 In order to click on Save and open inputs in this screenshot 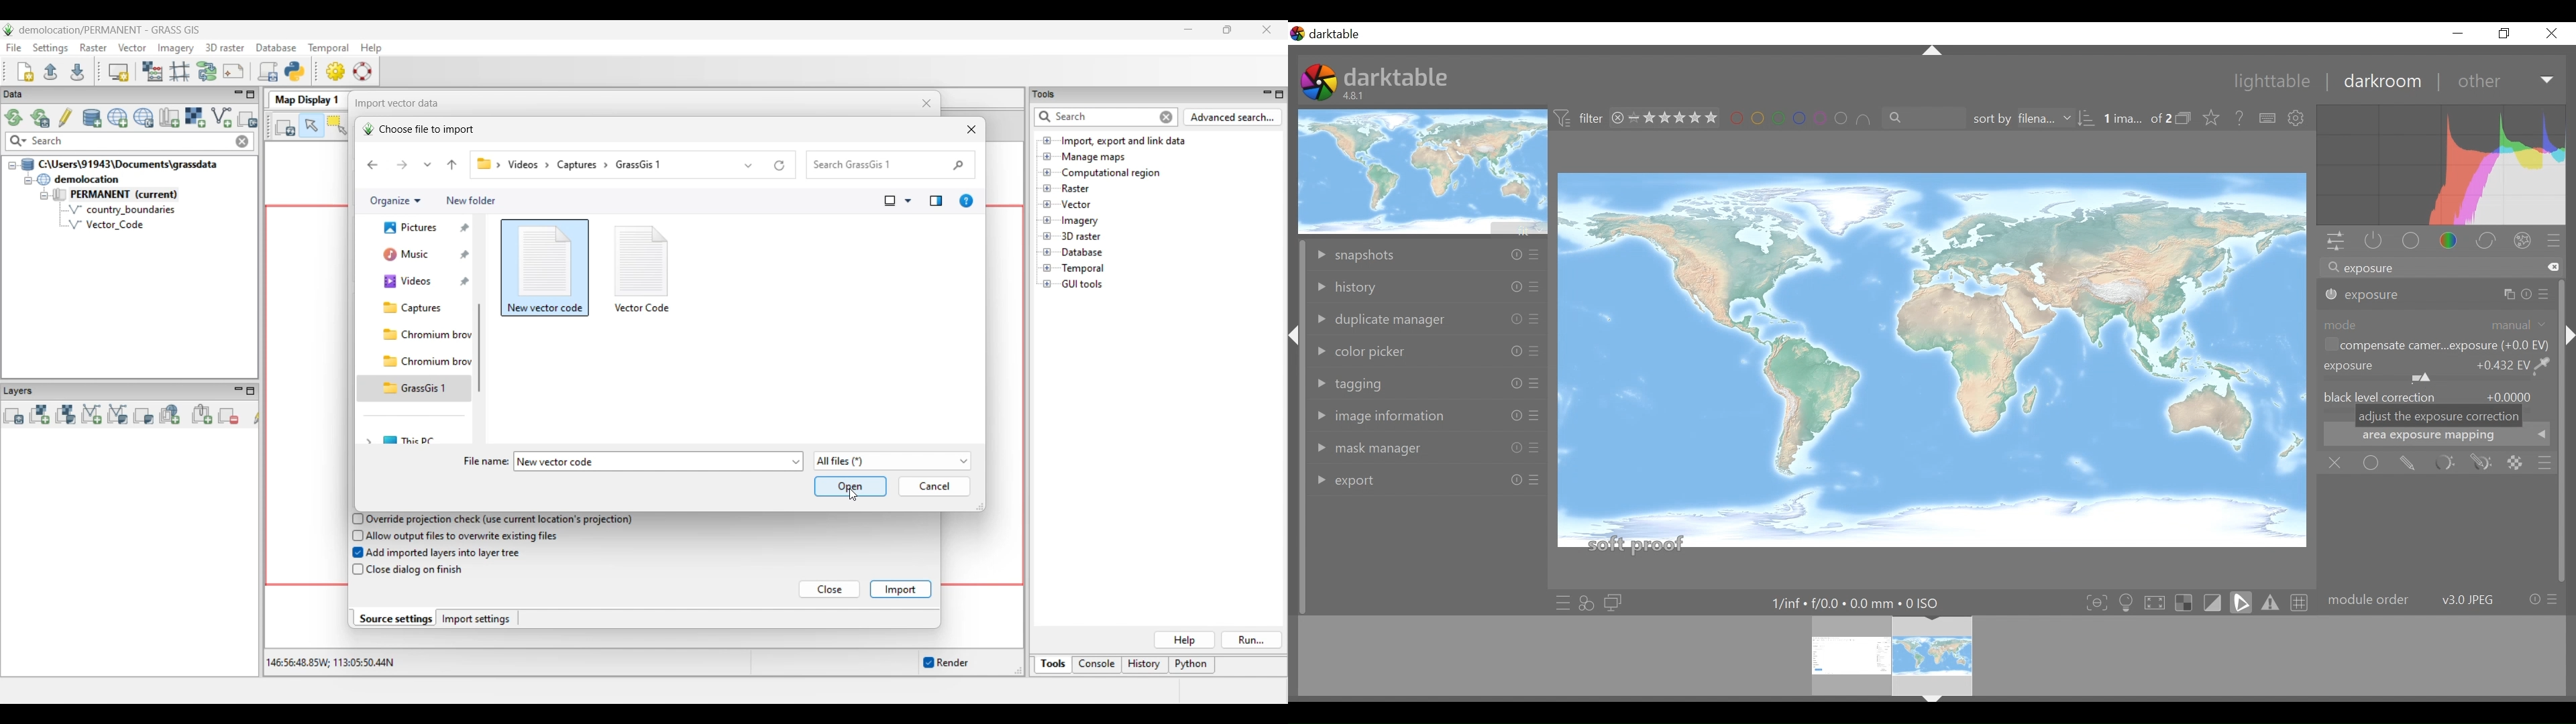, I will do `click(850, 487)`.